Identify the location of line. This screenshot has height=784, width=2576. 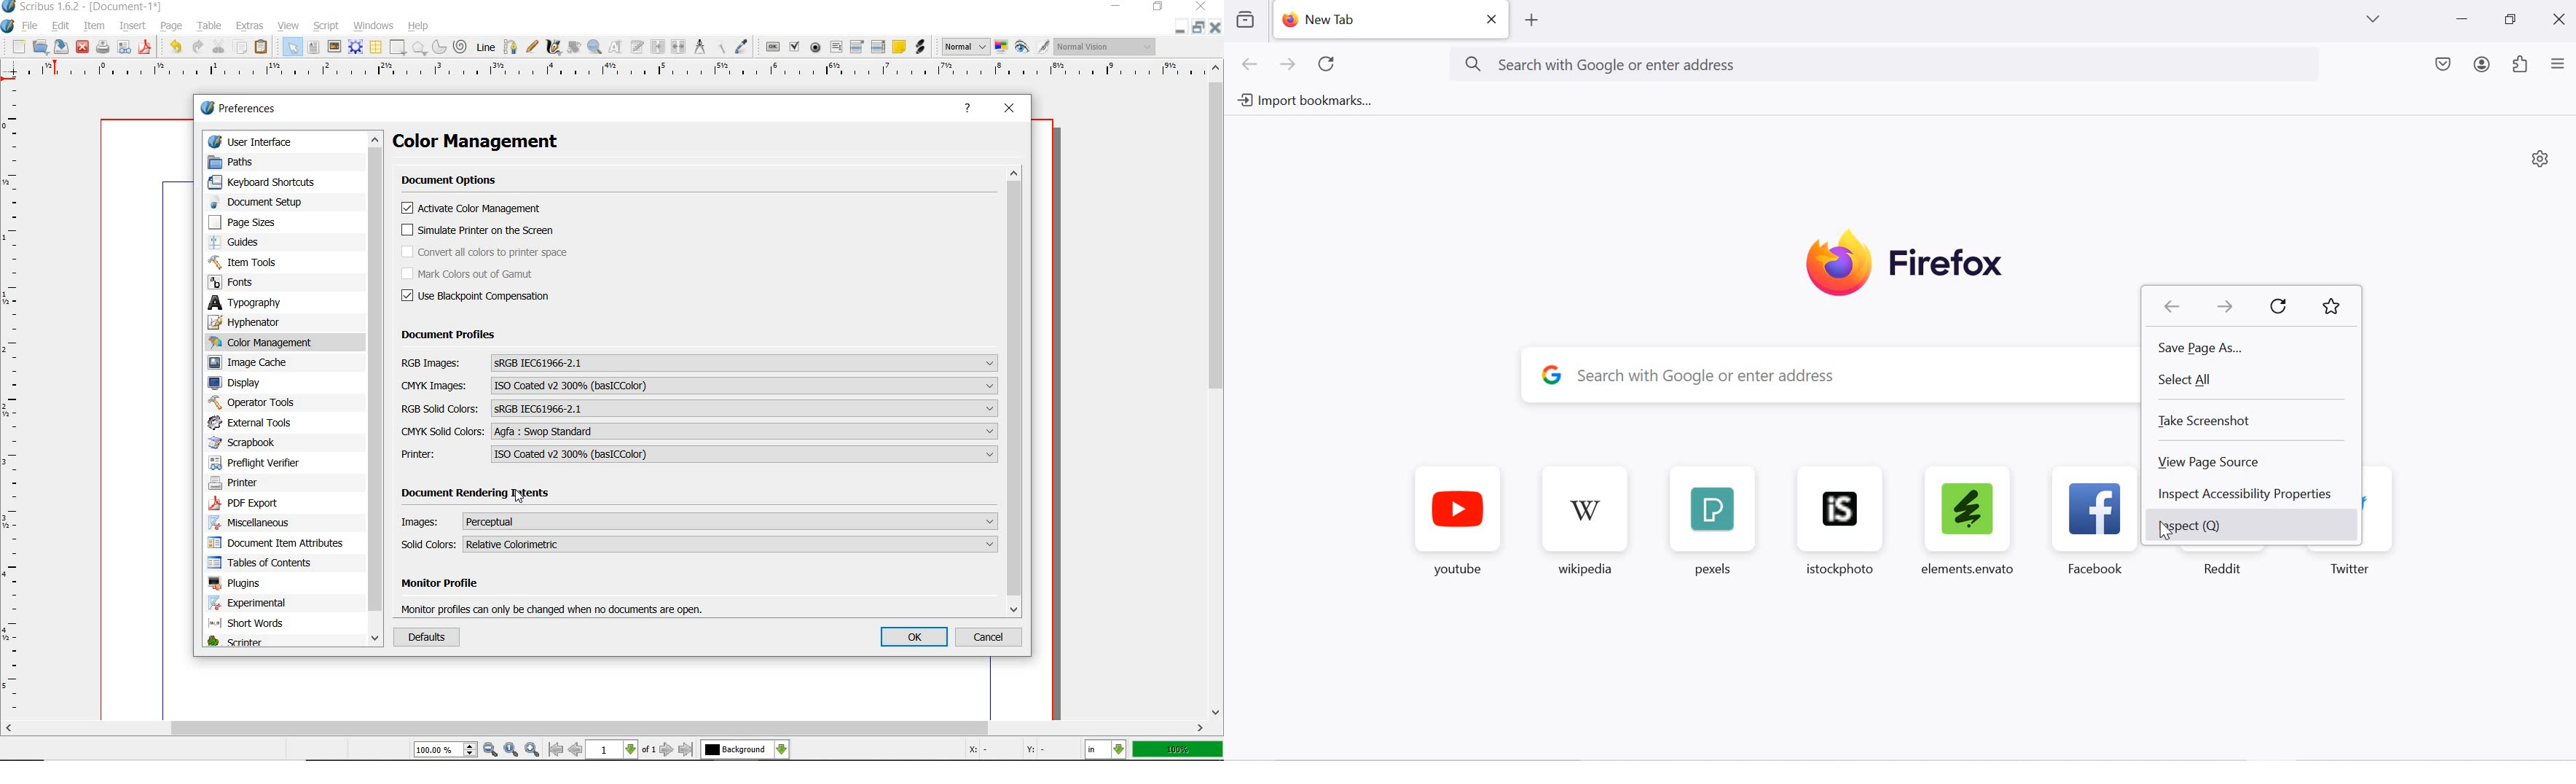
(487, 47).